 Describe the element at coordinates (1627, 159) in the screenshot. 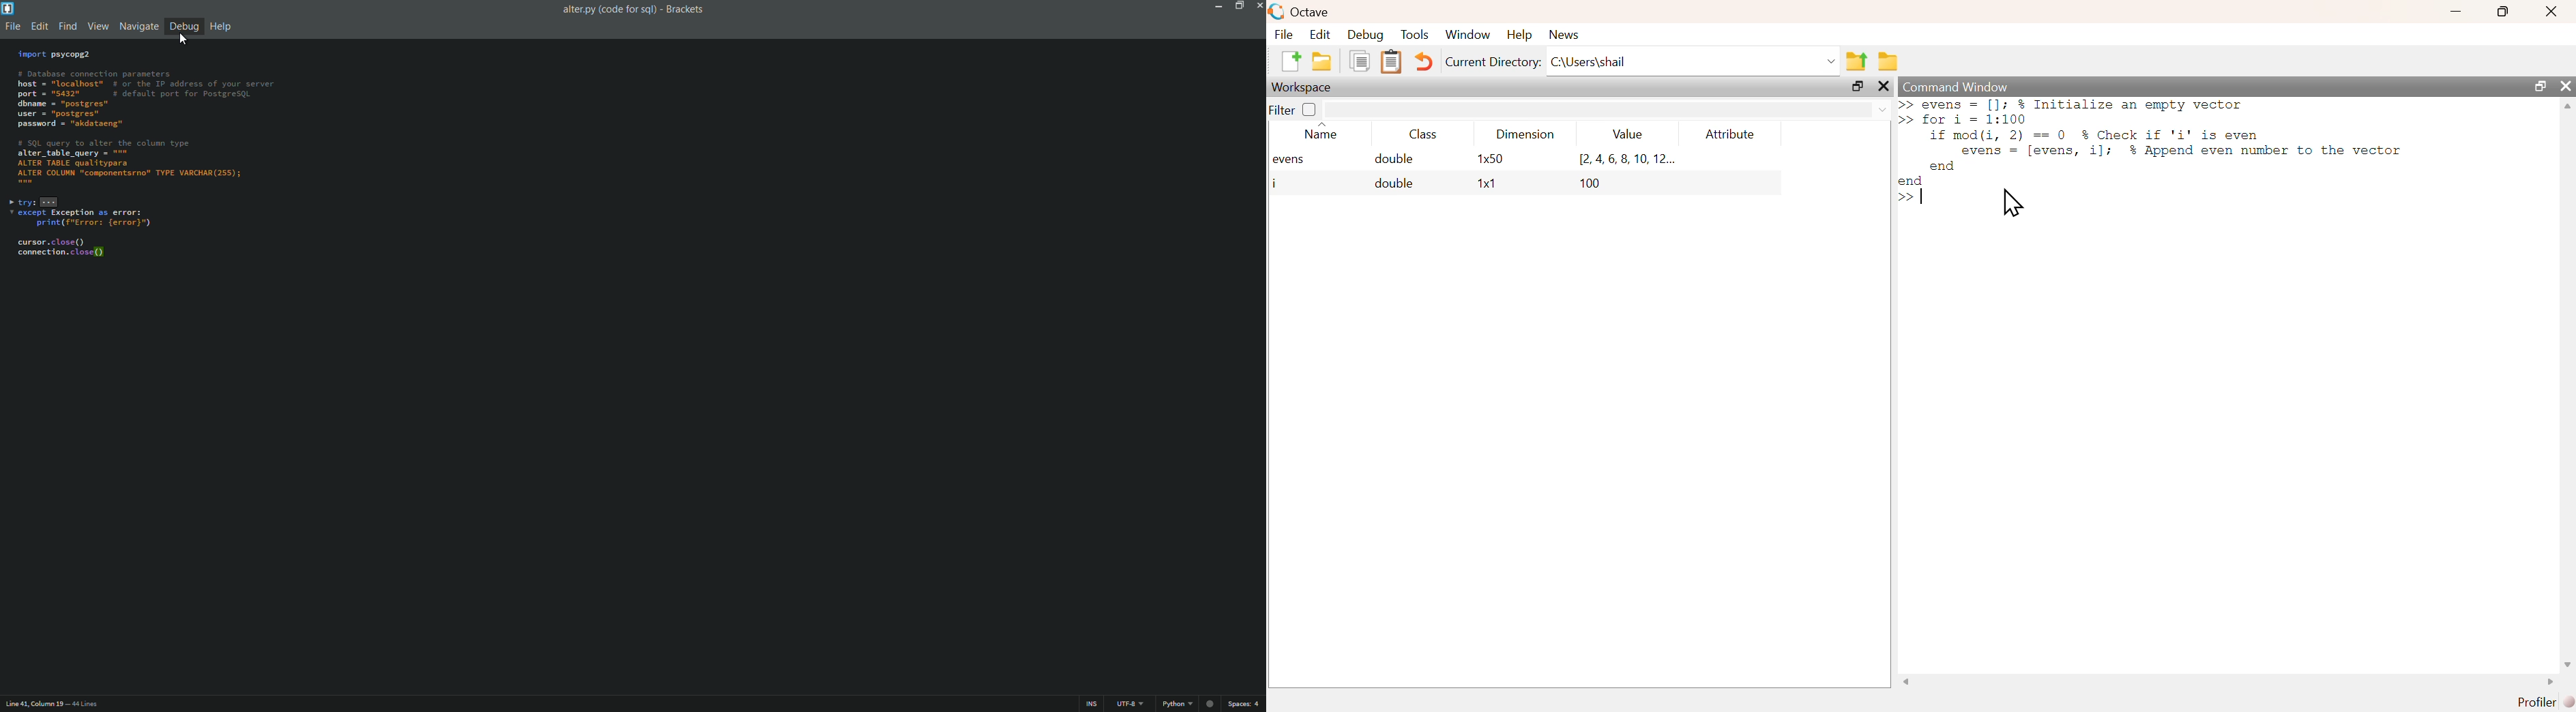

I see `[2.4,6,8,10, 12...` at that location.